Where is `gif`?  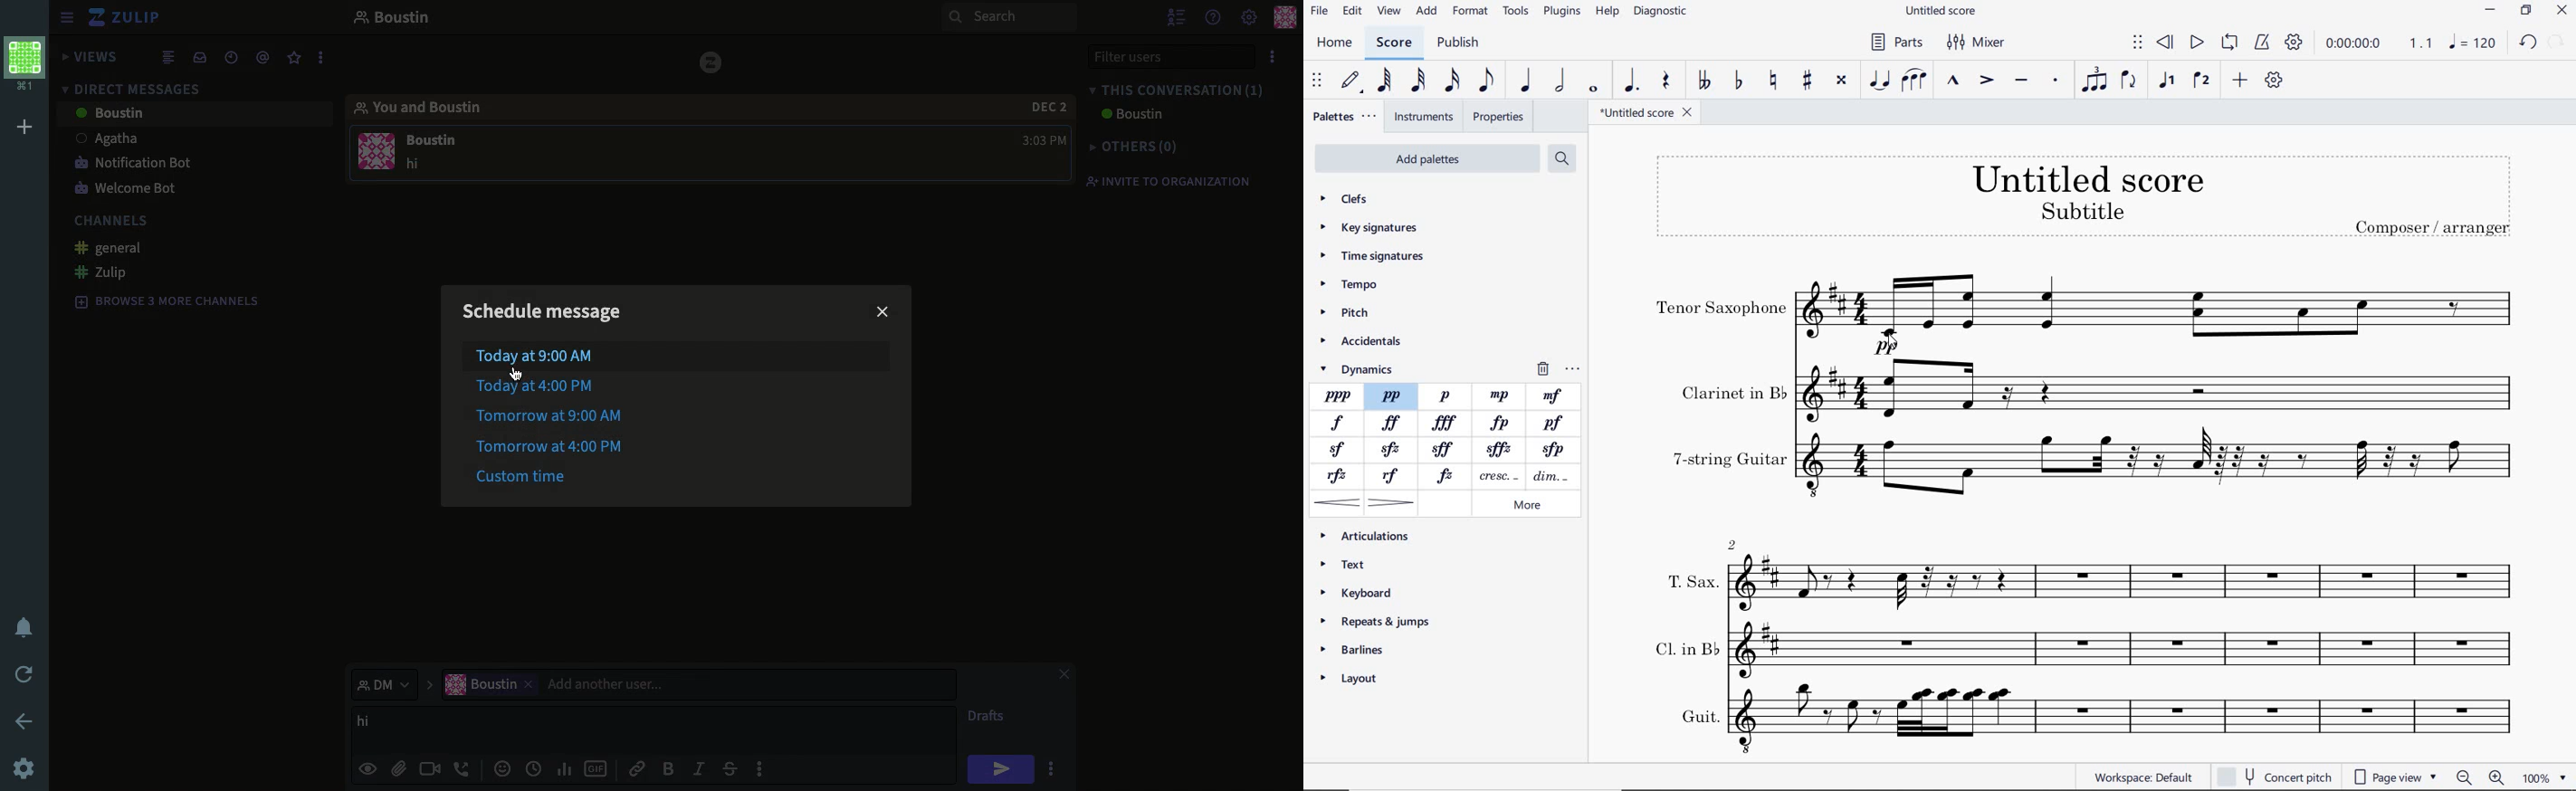
gif is located at coordinates (597, 768).